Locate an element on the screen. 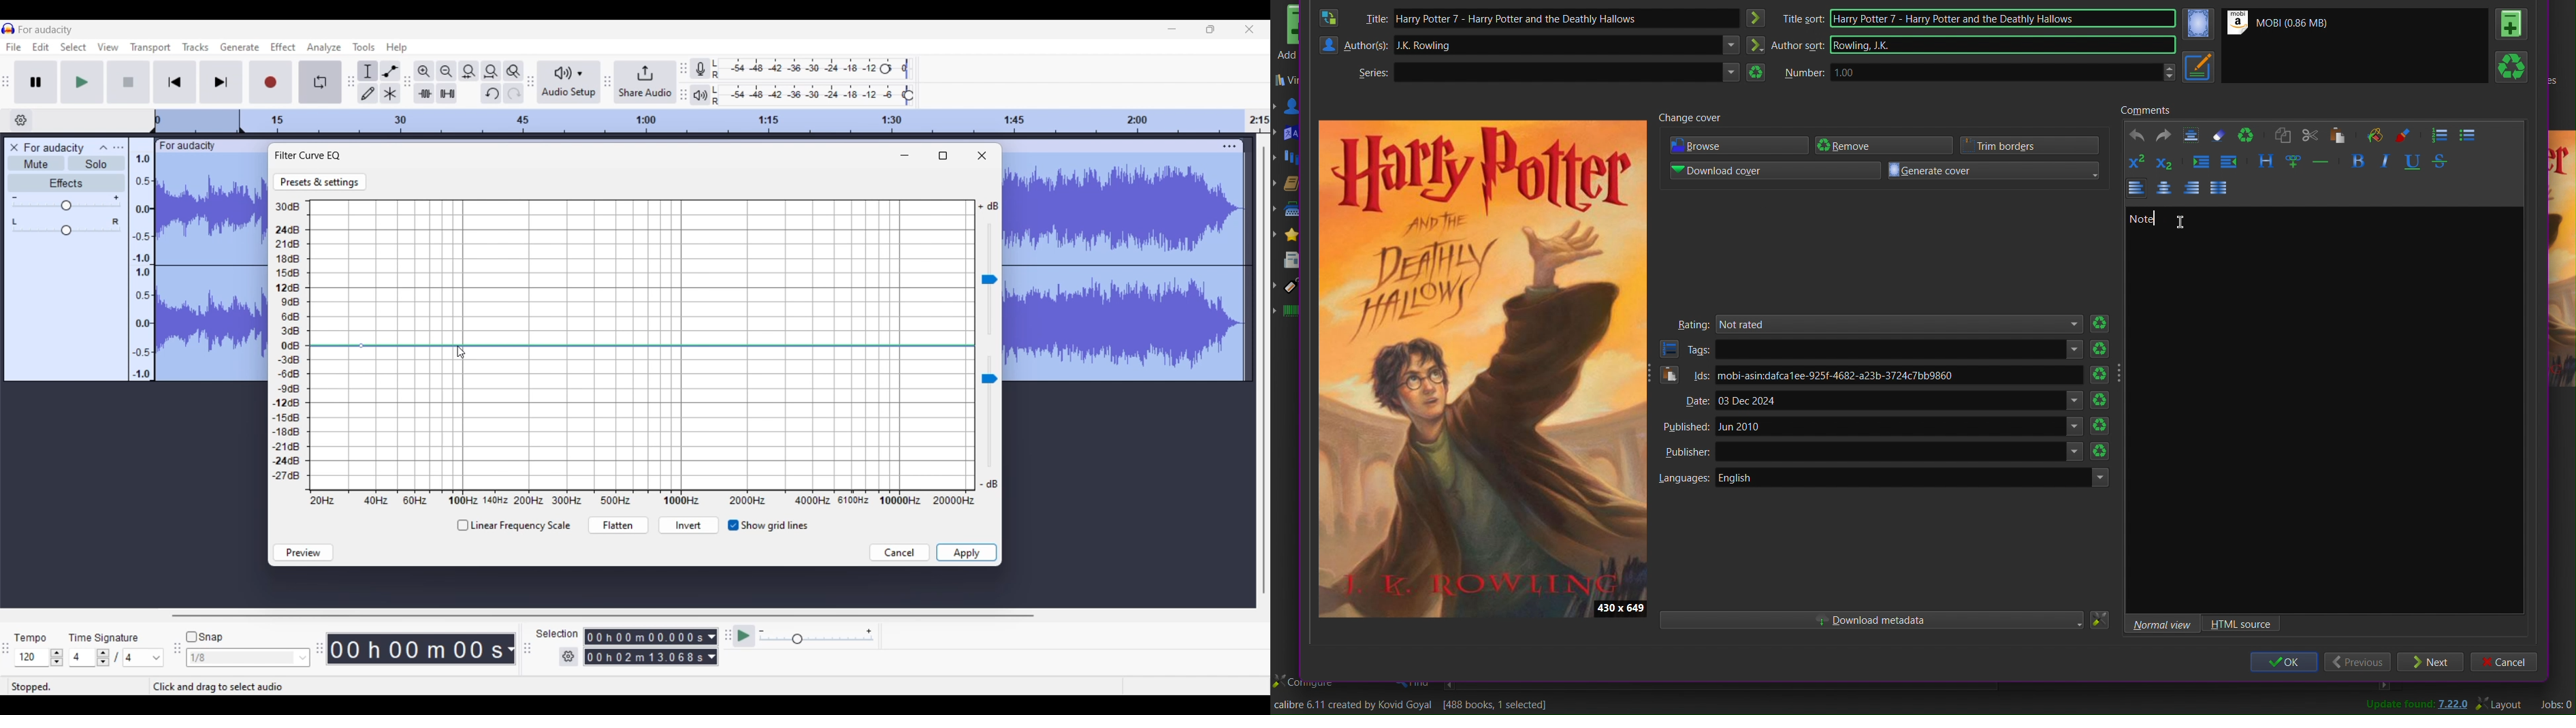 Image resolution: width=2576 pixels, height=728 pixels. Mobi is located at coordinates (2279, 25).